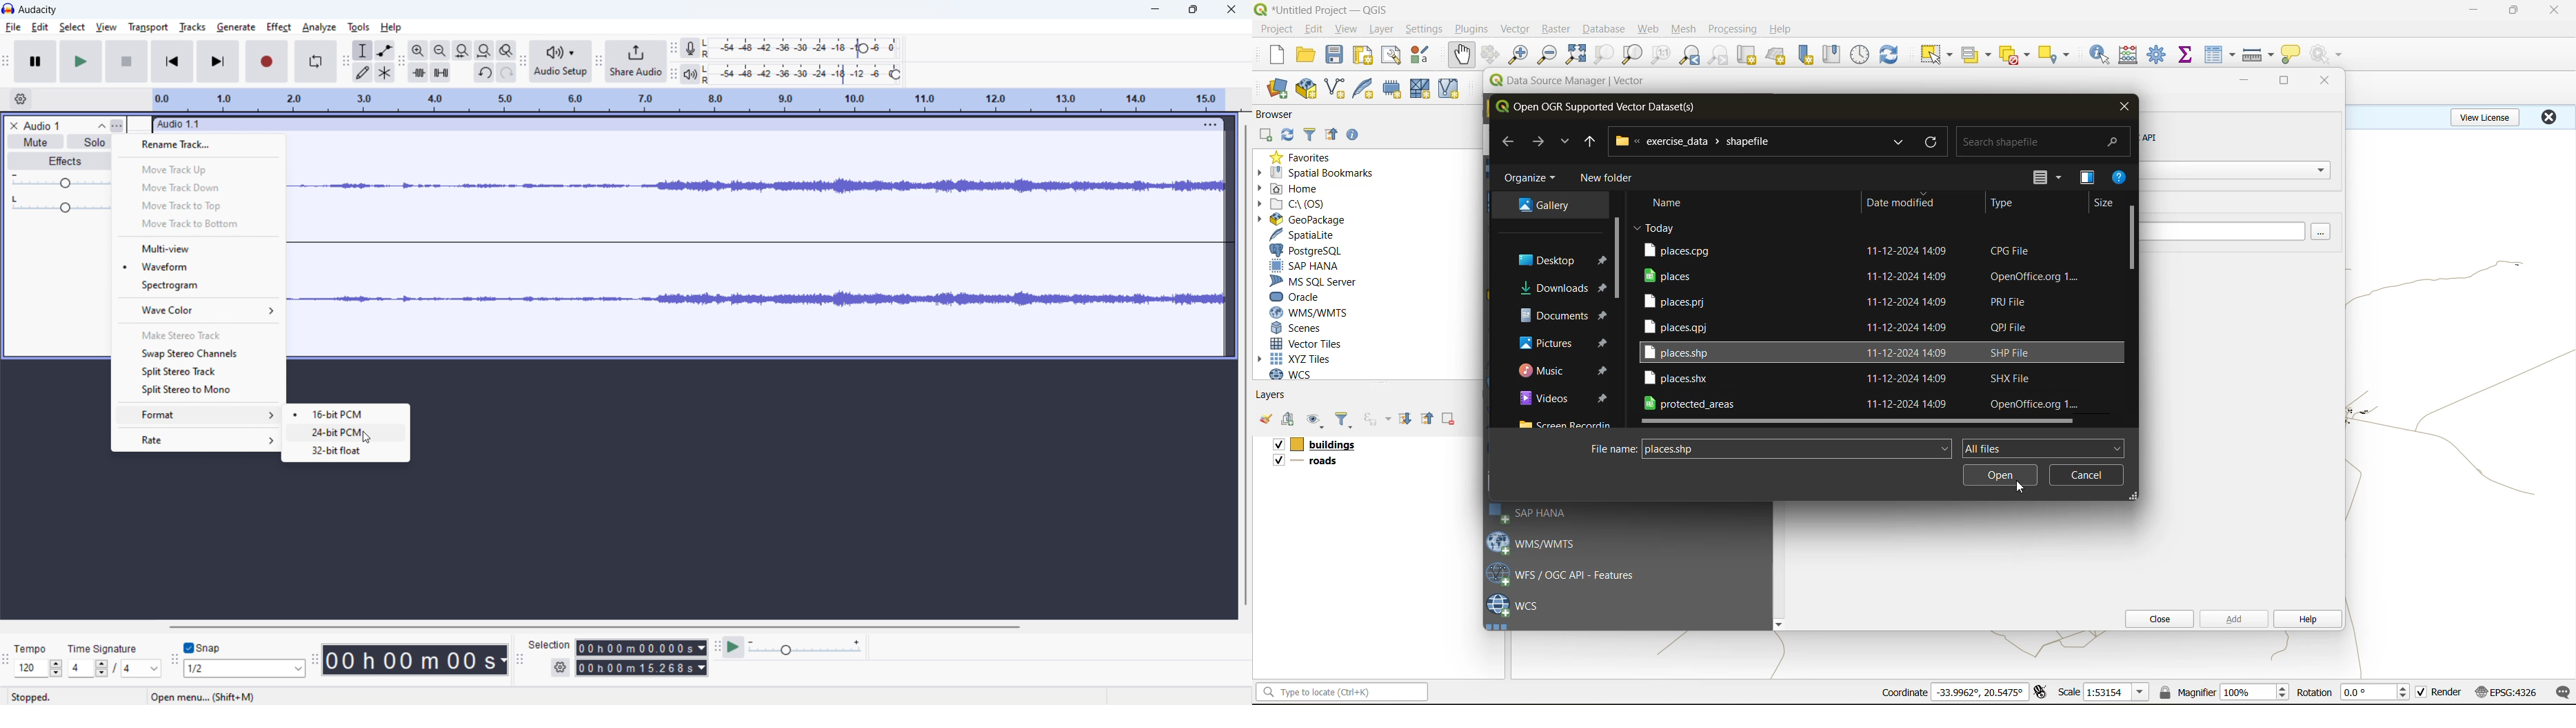  Describe the element at coordinates (172, 61) in the screenshot. I see `skip to start` at that location.